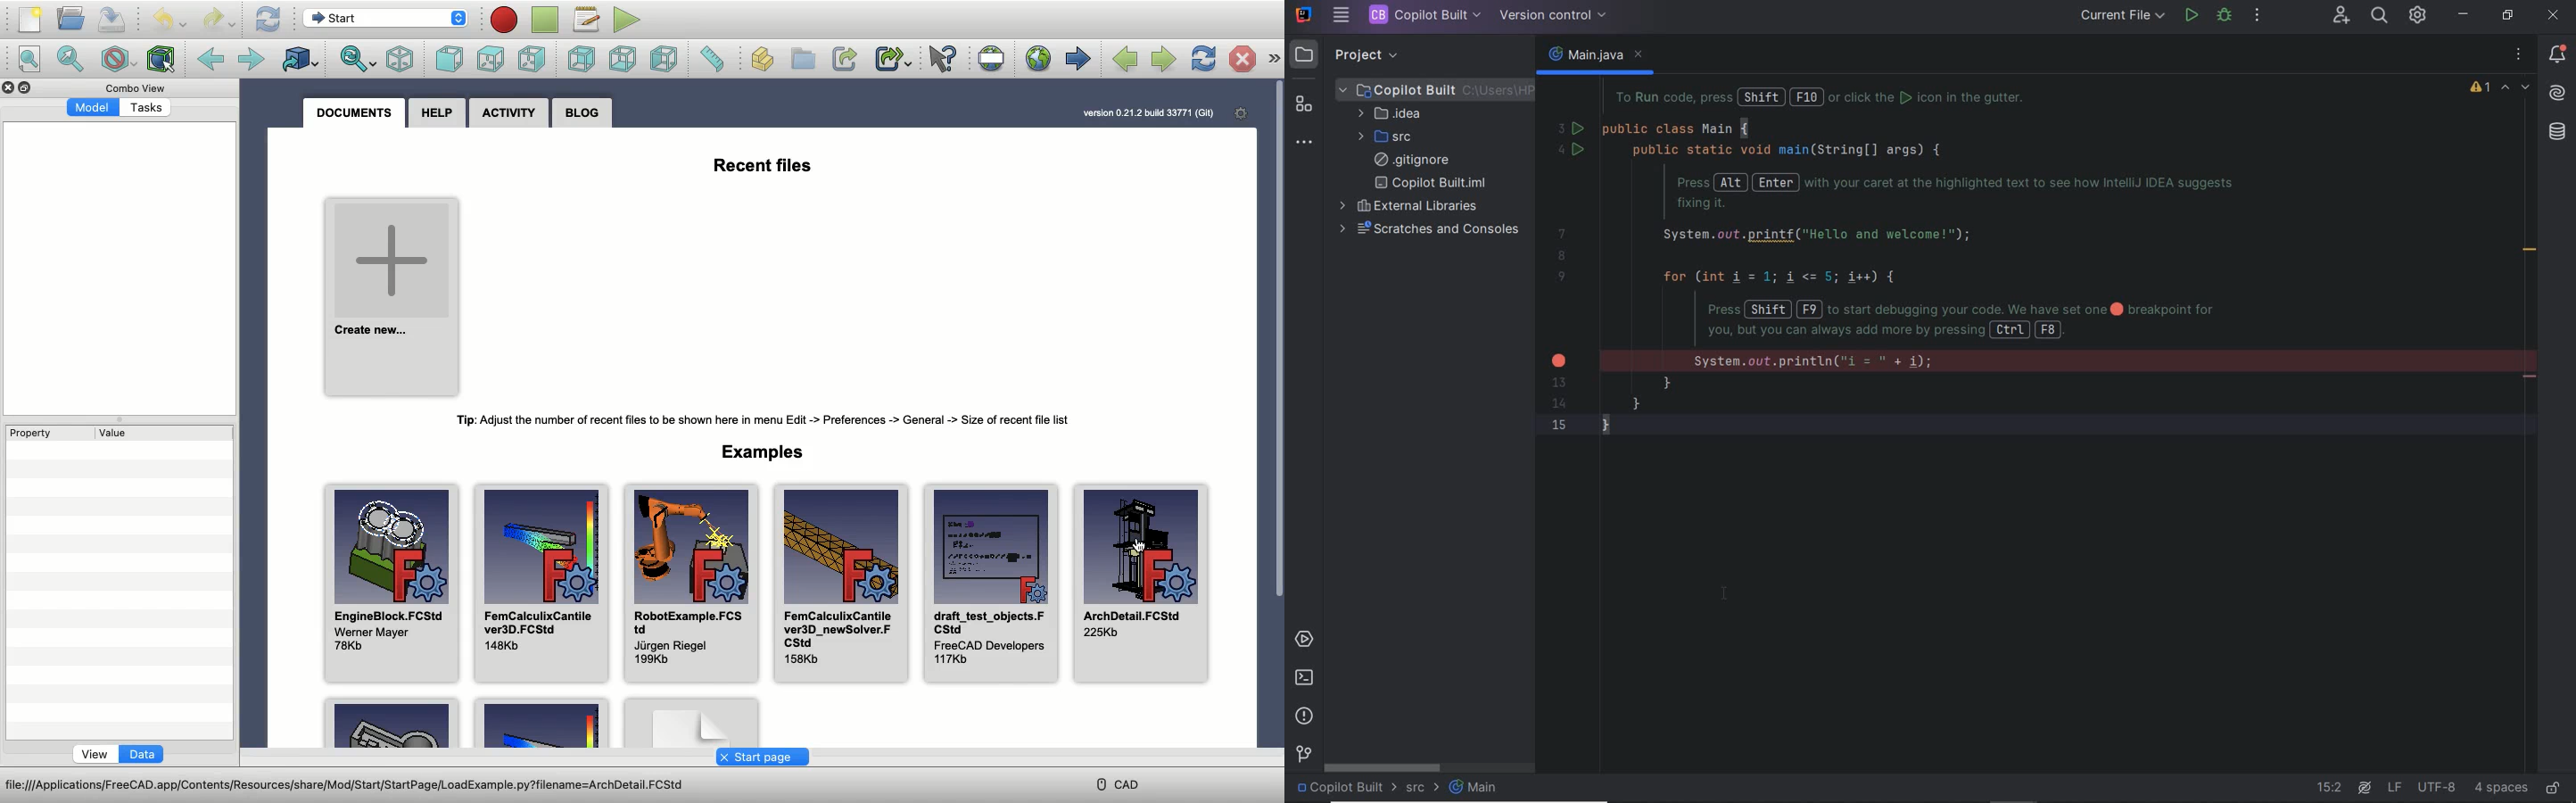  What do you see at coordinates (136, 87) in the screenshot?
I see `Combo view` at bounding box center [136, 87].